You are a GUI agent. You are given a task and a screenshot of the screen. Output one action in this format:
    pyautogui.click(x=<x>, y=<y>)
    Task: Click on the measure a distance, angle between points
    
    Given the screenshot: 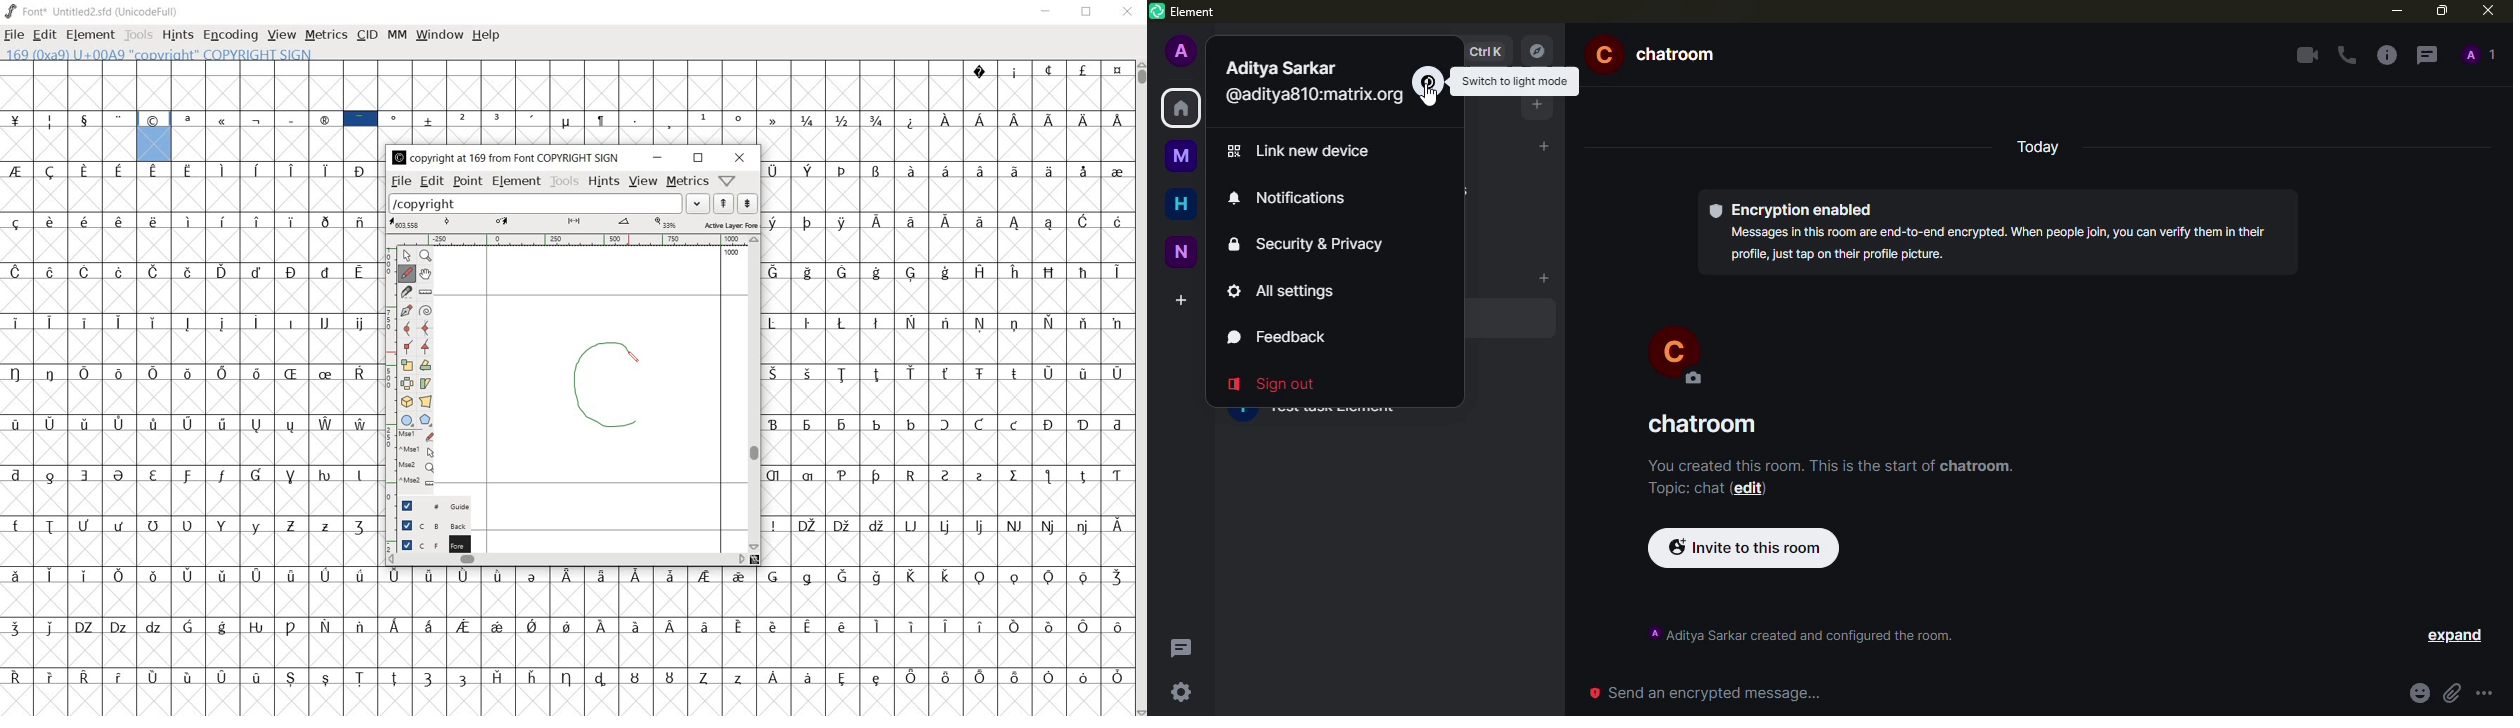 What is the action you would take?
    pyautogui.click(x=426, y=293)
    